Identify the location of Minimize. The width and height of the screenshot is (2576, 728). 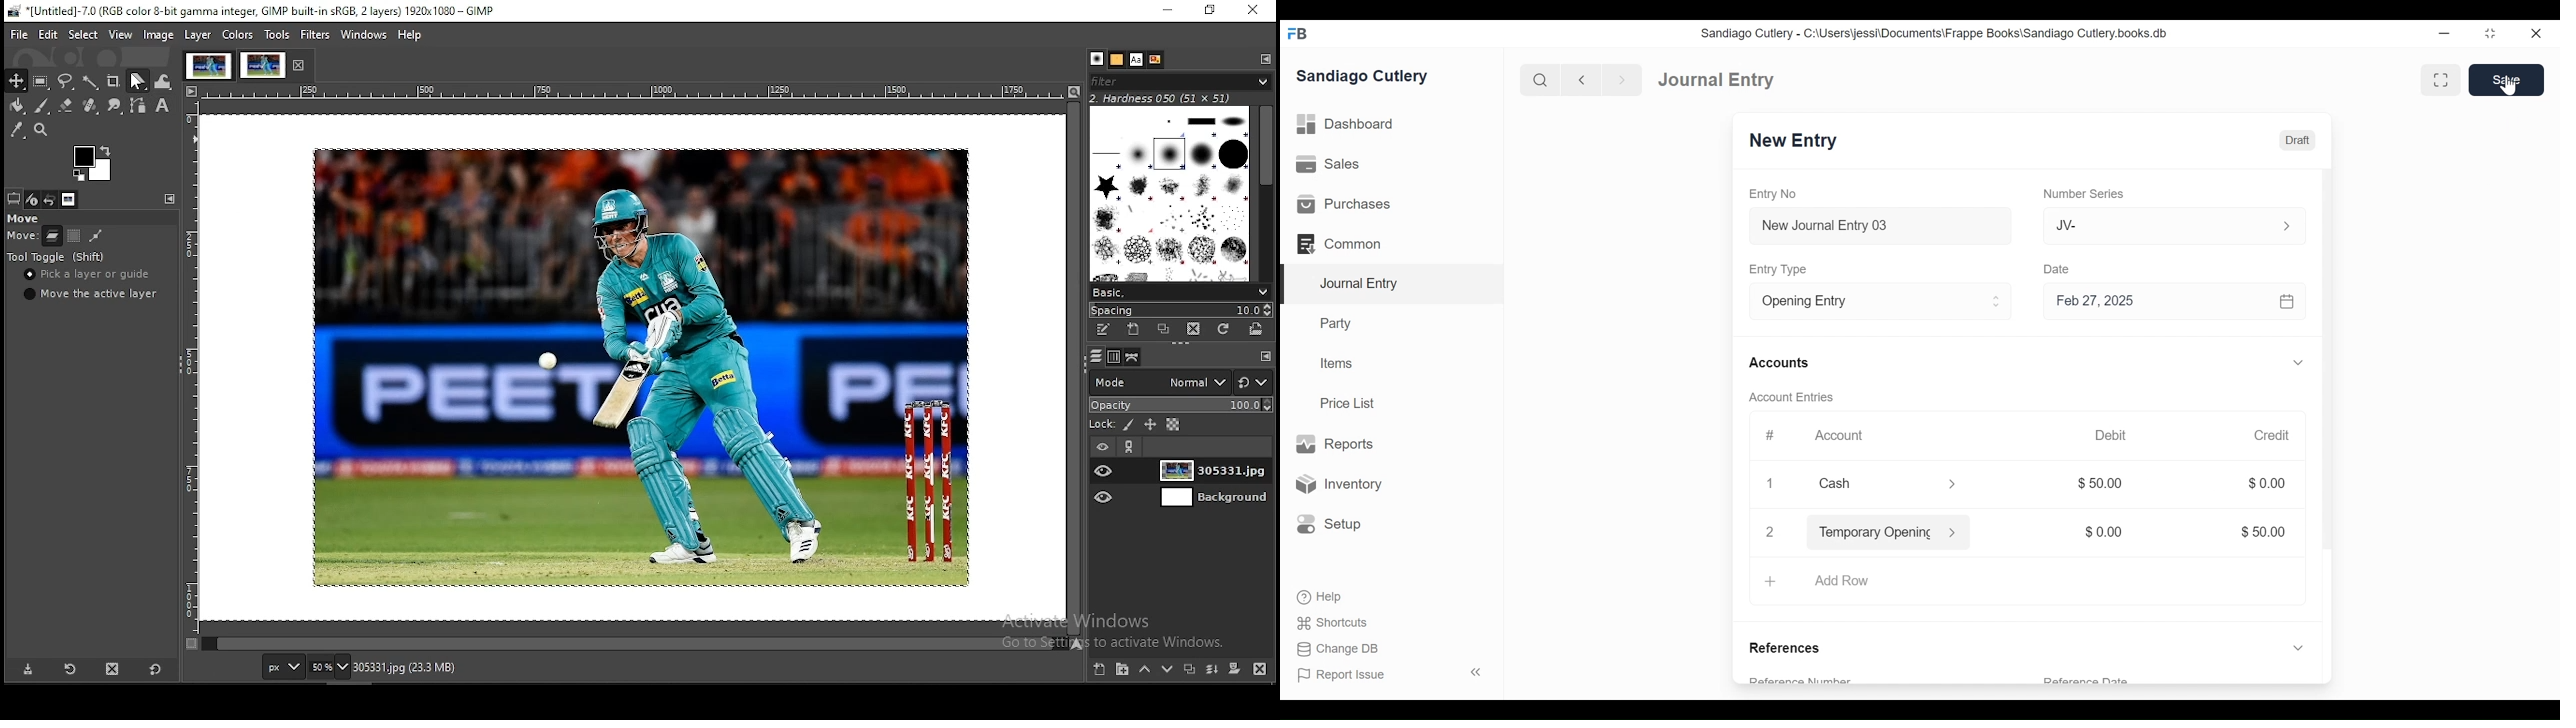
(2446, 33).